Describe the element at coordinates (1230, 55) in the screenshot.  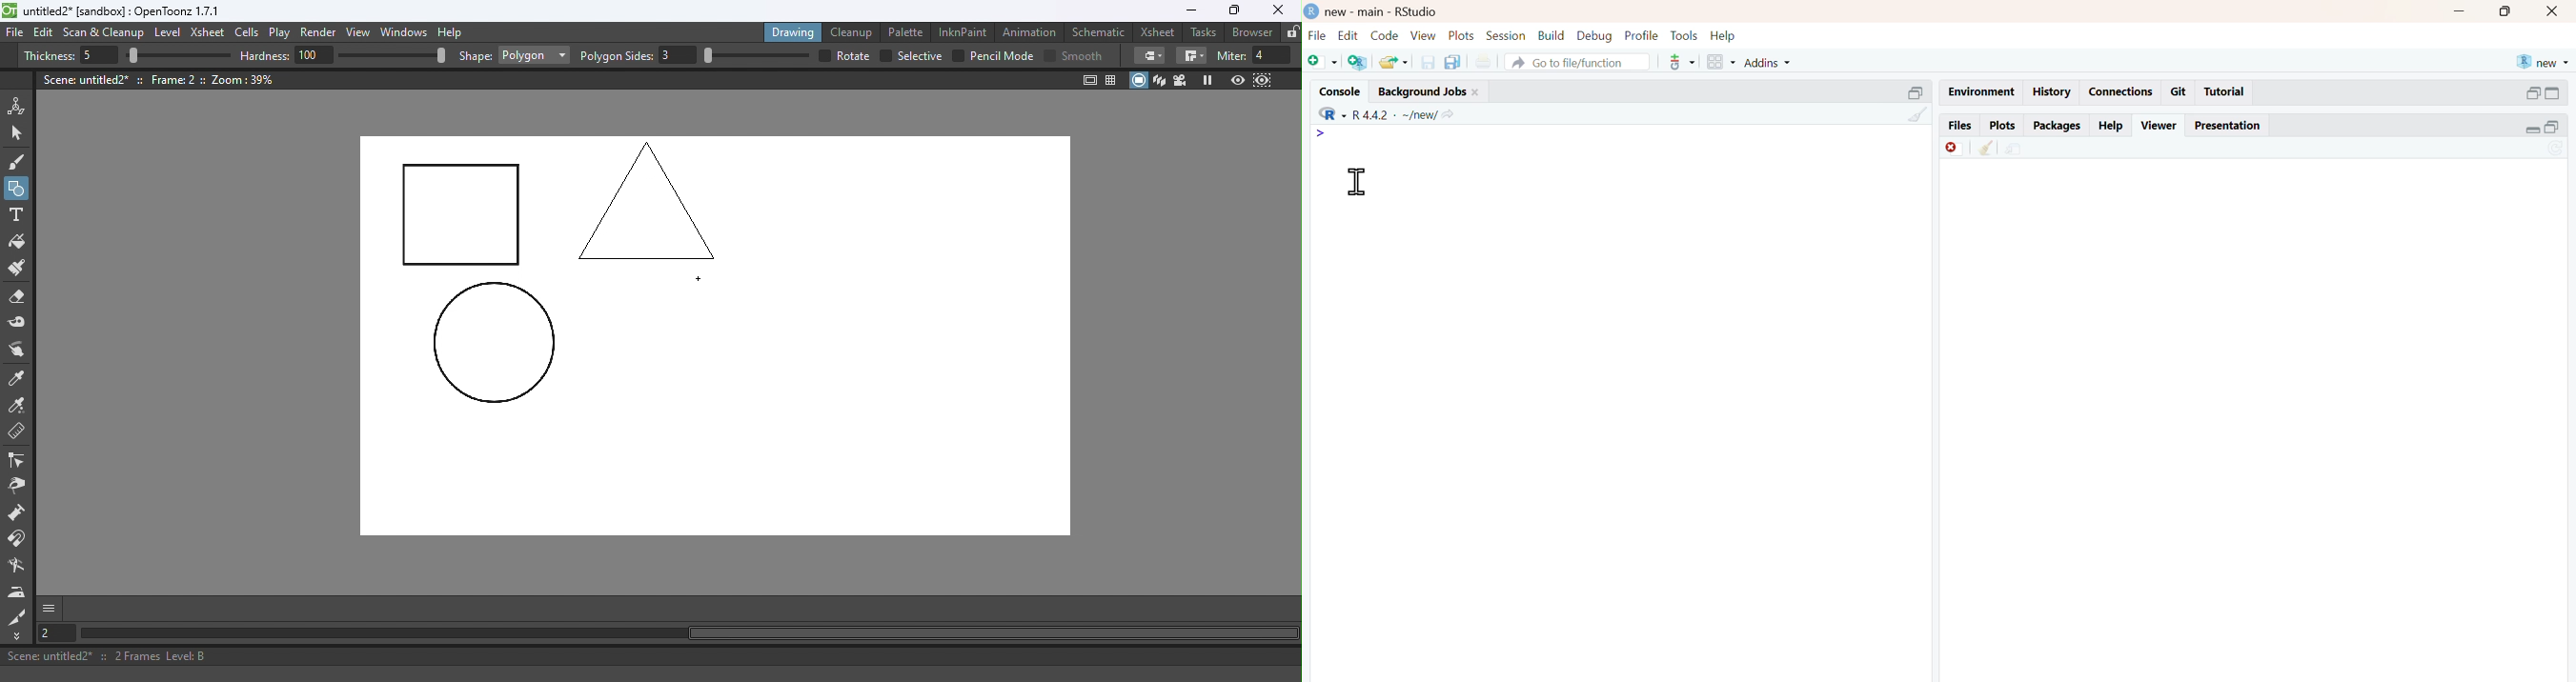
I see `miter` at that location.